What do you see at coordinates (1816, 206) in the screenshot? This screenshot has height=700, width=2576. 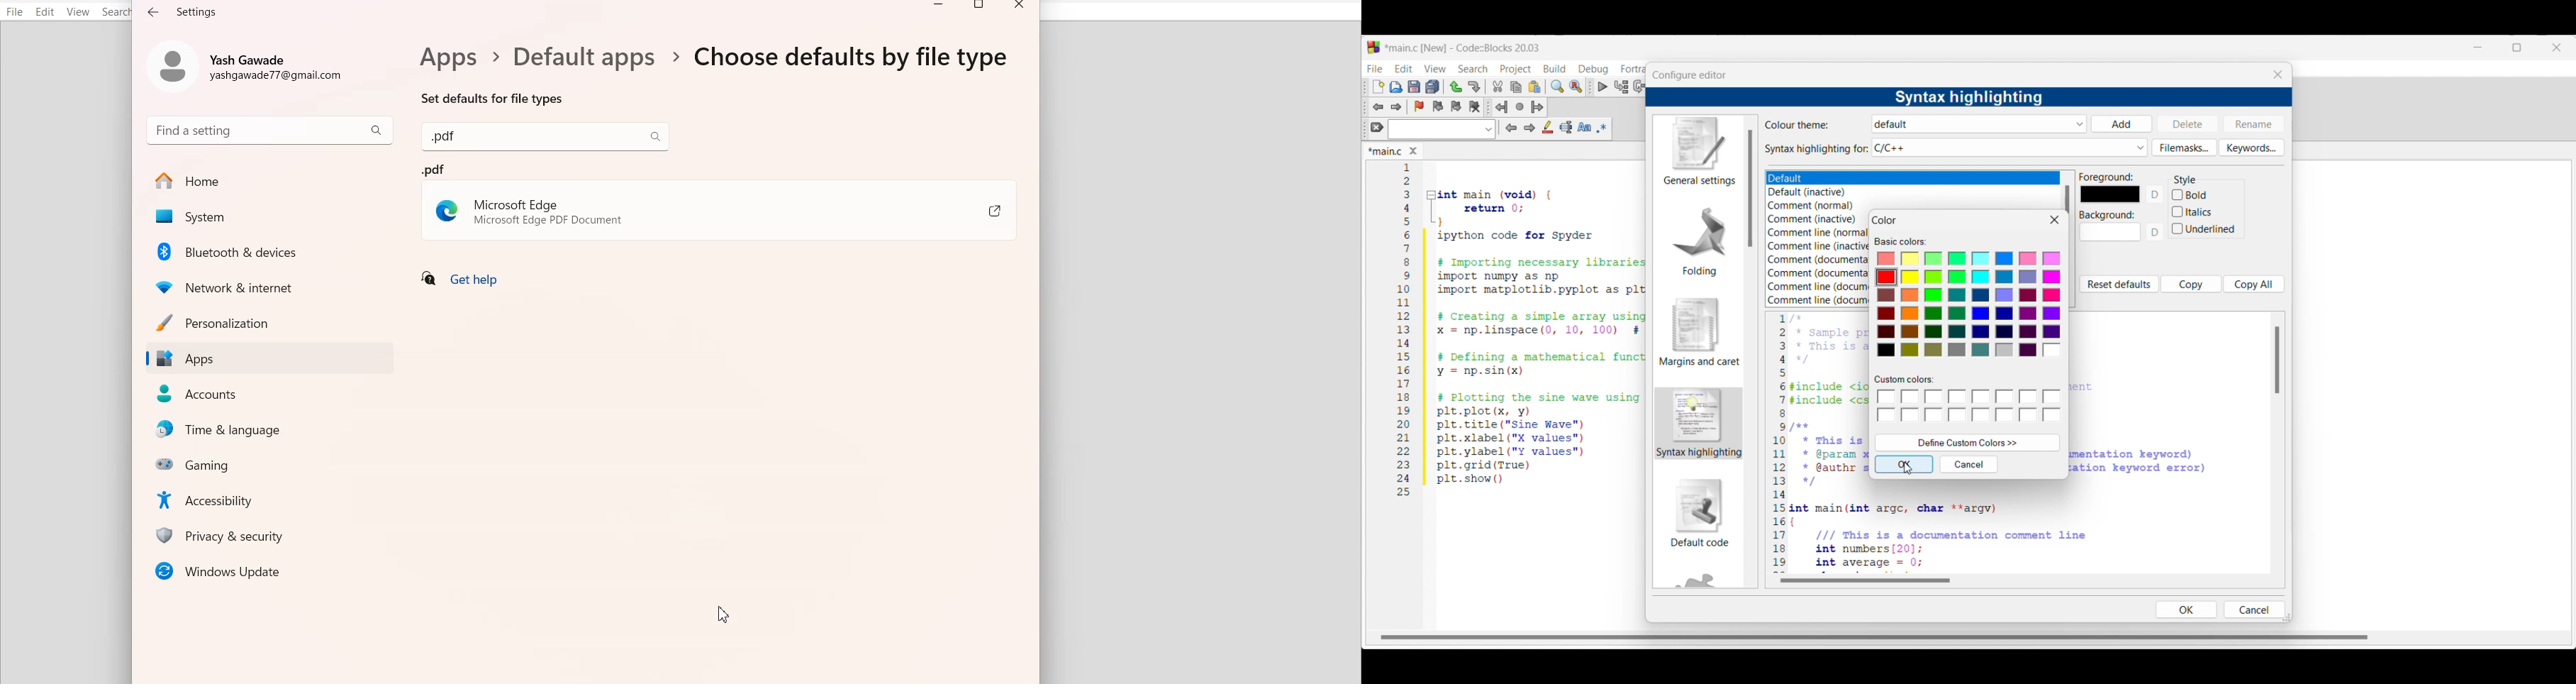 I see `Comment (normal)` at bounding box center [1816, 206].